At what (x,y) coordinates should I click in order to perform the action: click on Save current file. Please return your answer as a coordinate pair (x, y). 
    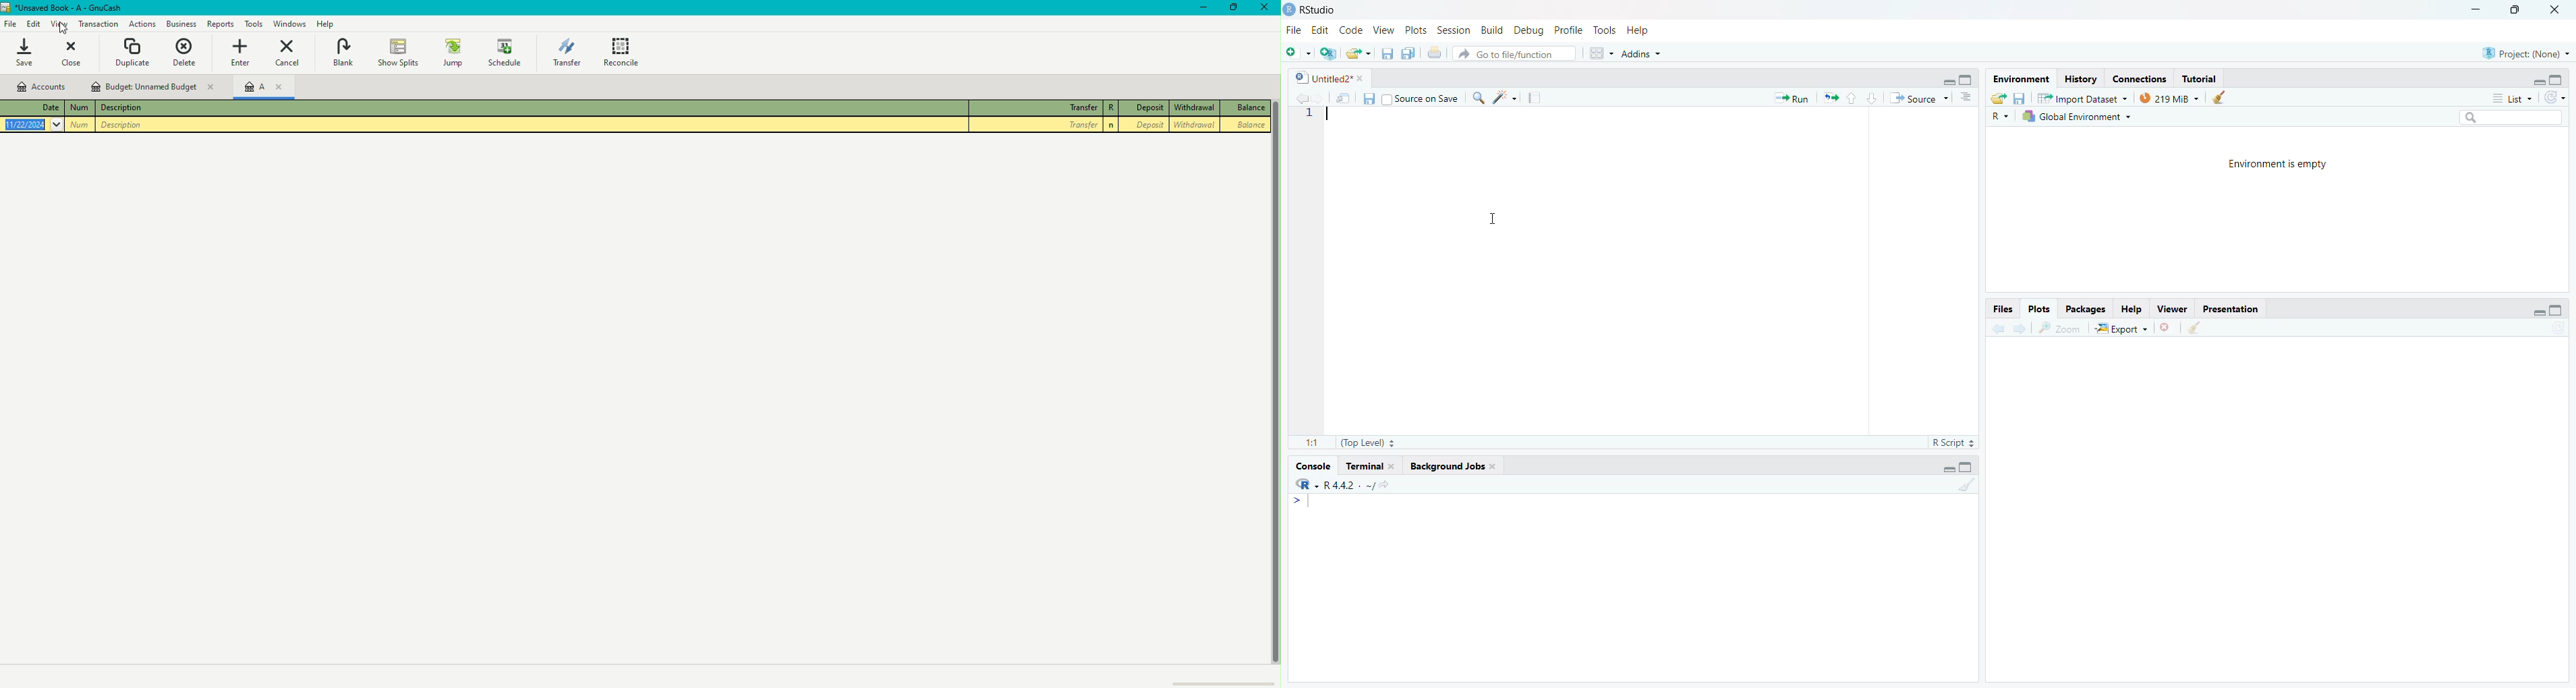
    Looking at the image, I should click on (1388, 53).